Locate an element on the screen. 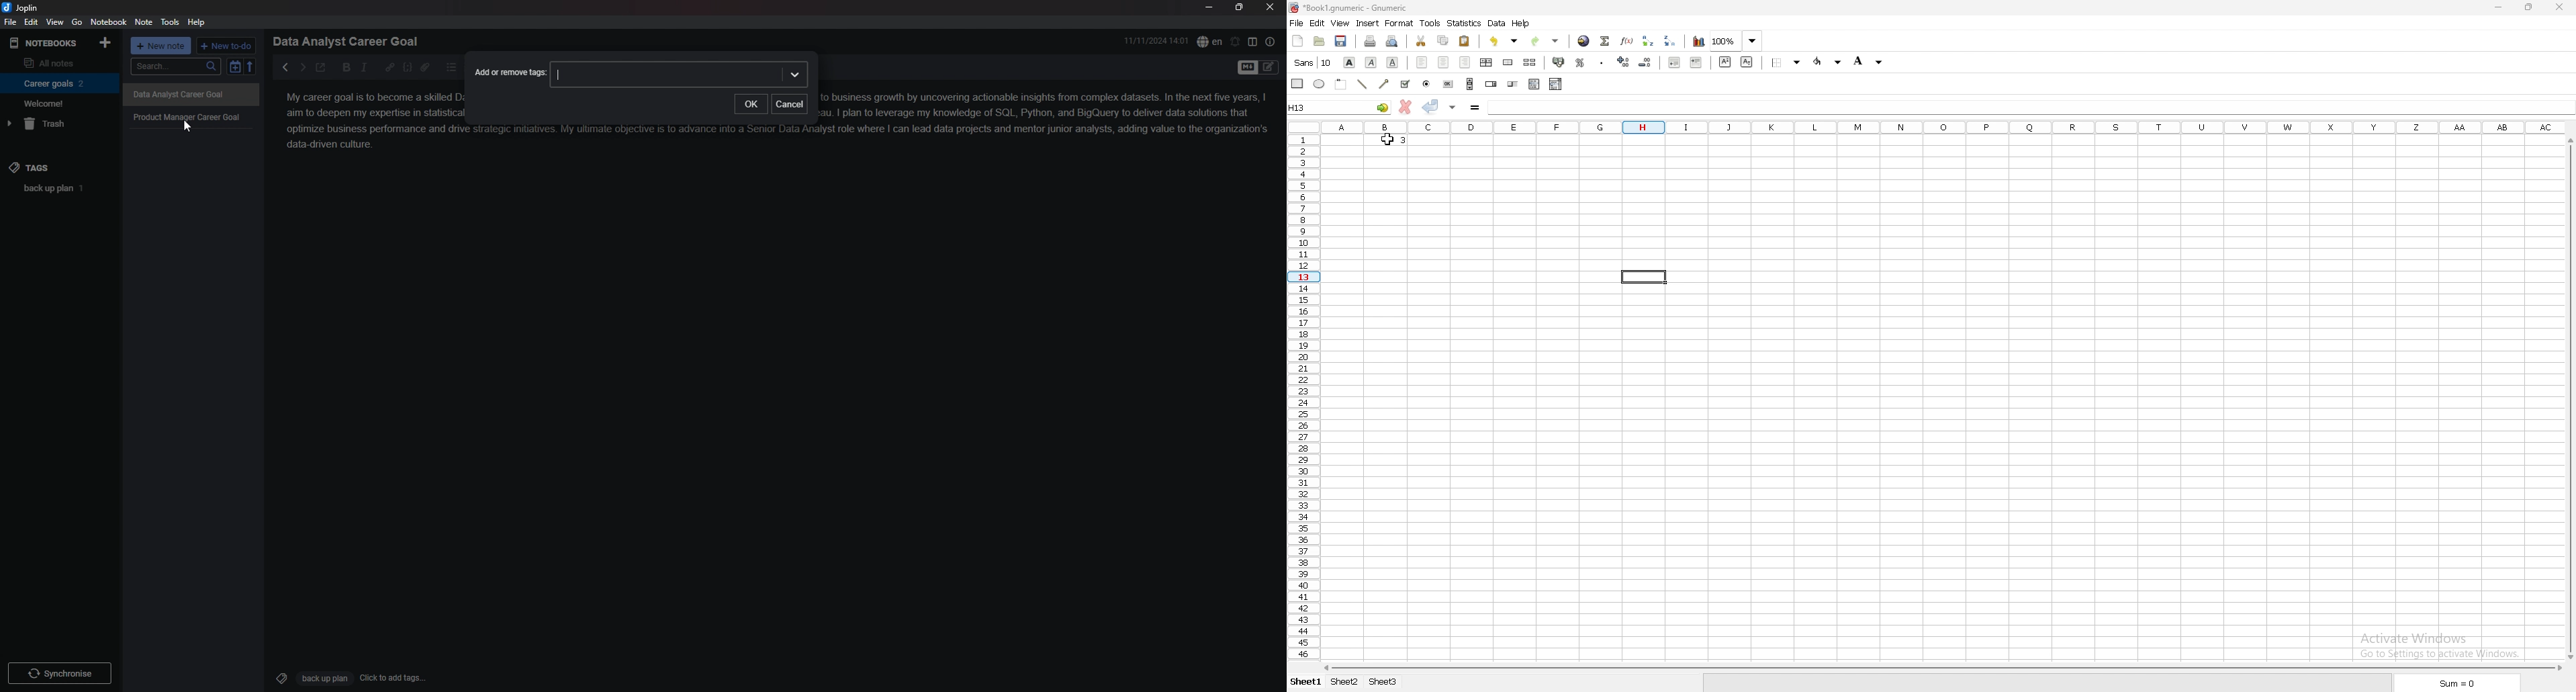  arrowed line is located at coordinates (1383, 84).